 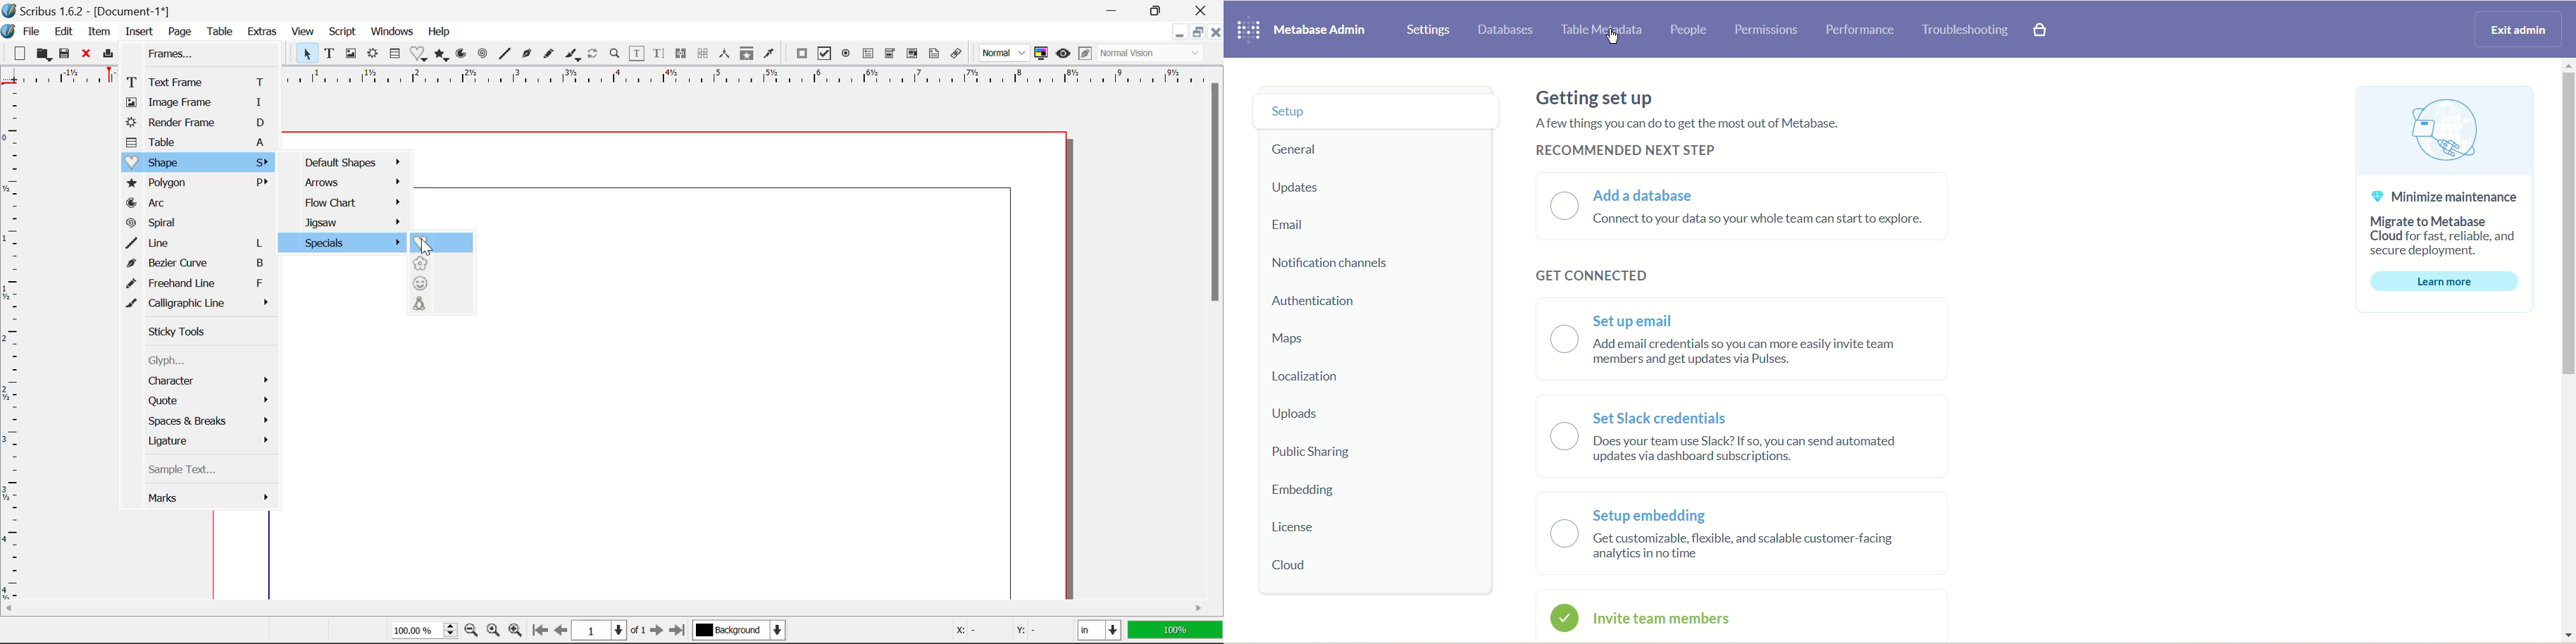 I want to click on Quote, so click(x=203, y=400).